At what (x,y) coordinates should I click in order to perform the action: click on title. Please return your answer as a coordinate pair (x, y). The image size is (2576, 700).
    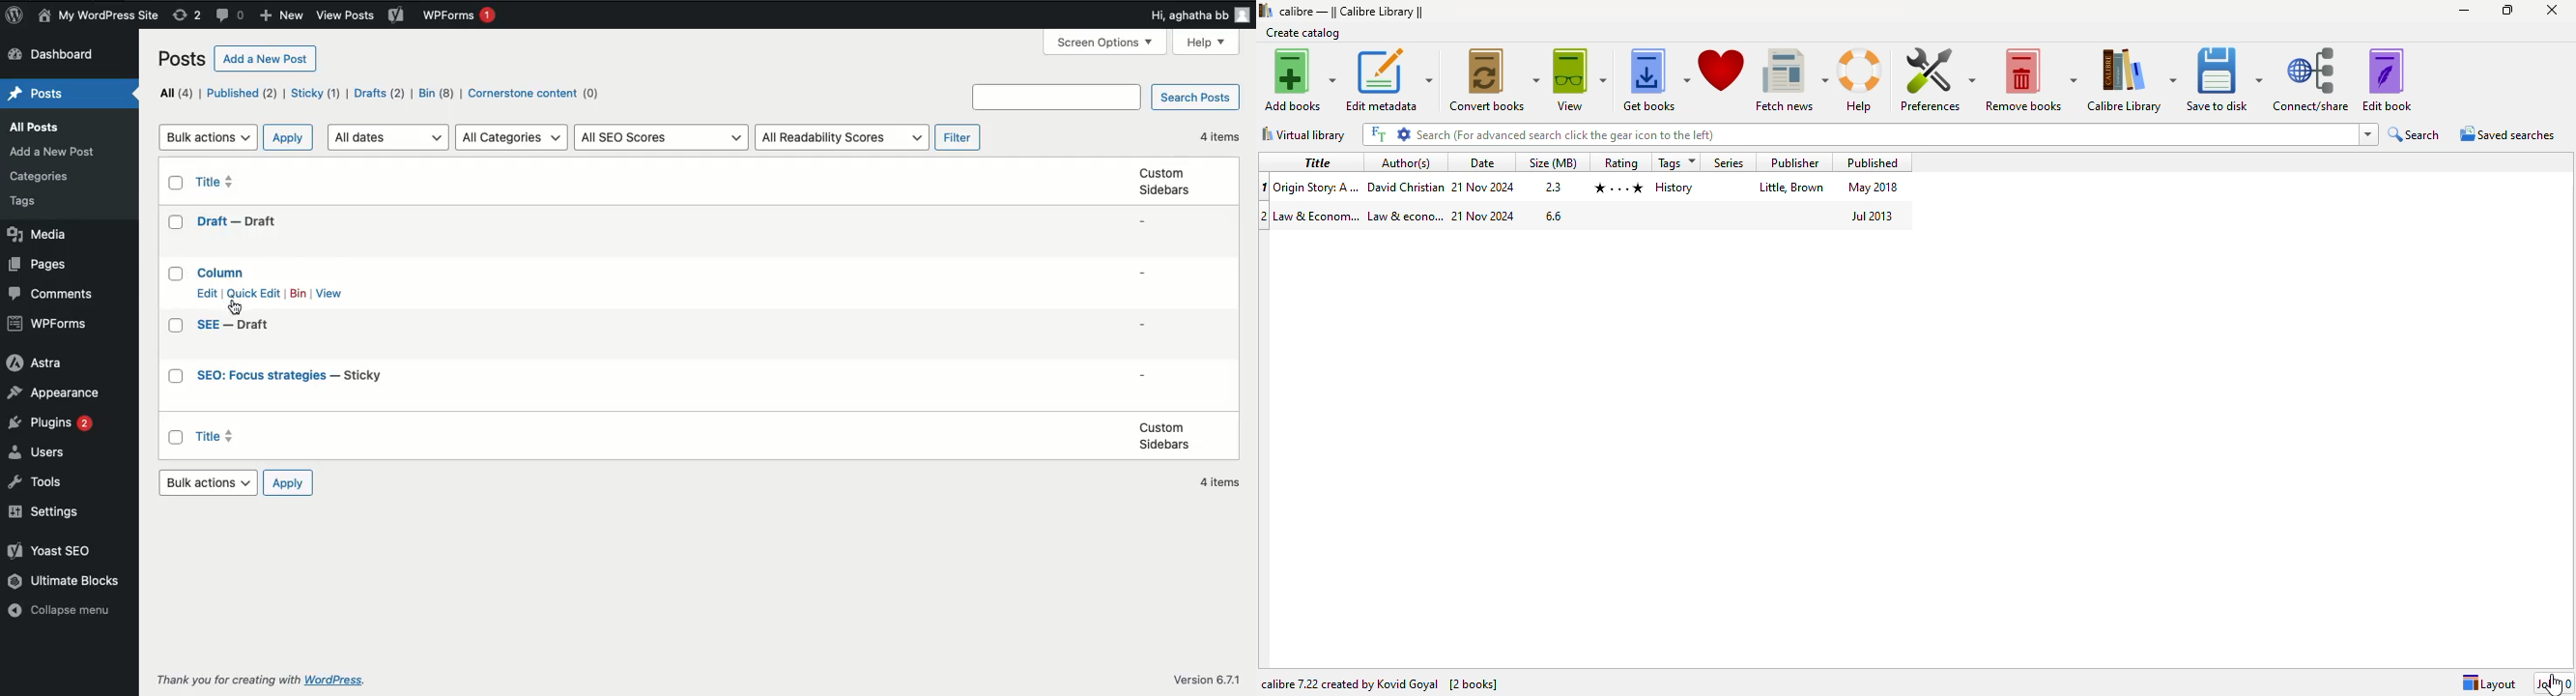
    Looking at the image, I should click on (1319, 161).